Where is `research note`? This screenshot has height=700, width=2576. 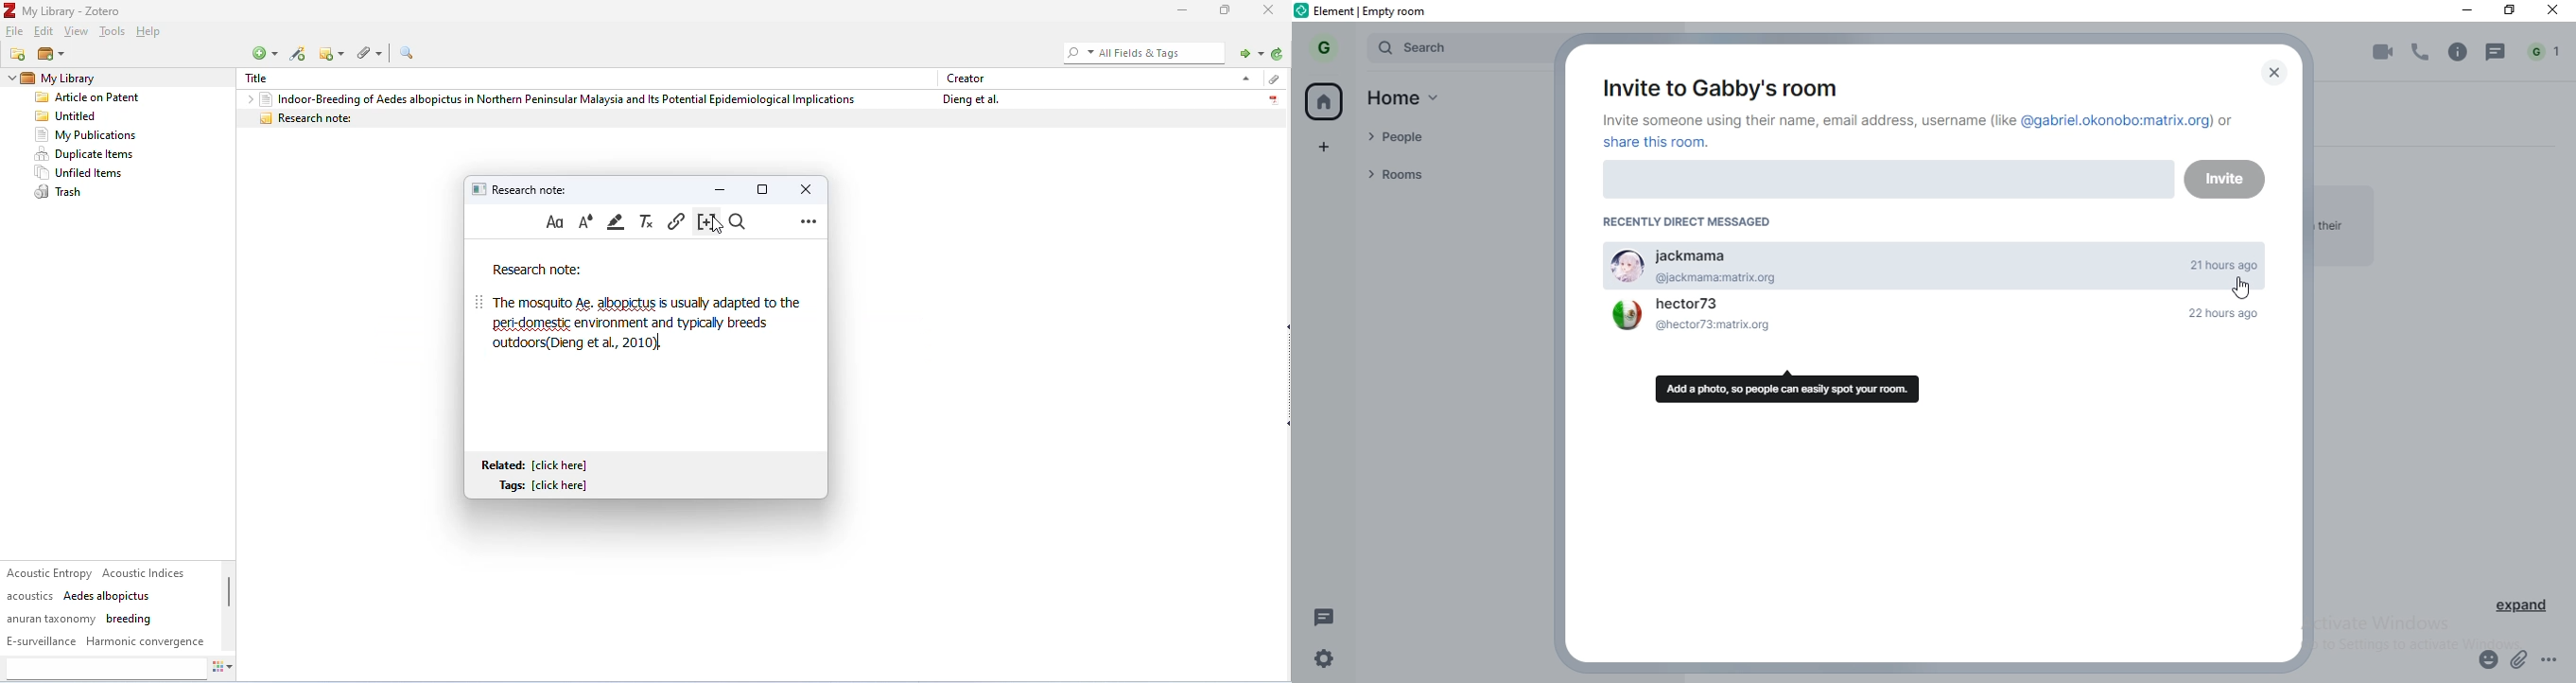
research note is located at coordinates (760, 118).